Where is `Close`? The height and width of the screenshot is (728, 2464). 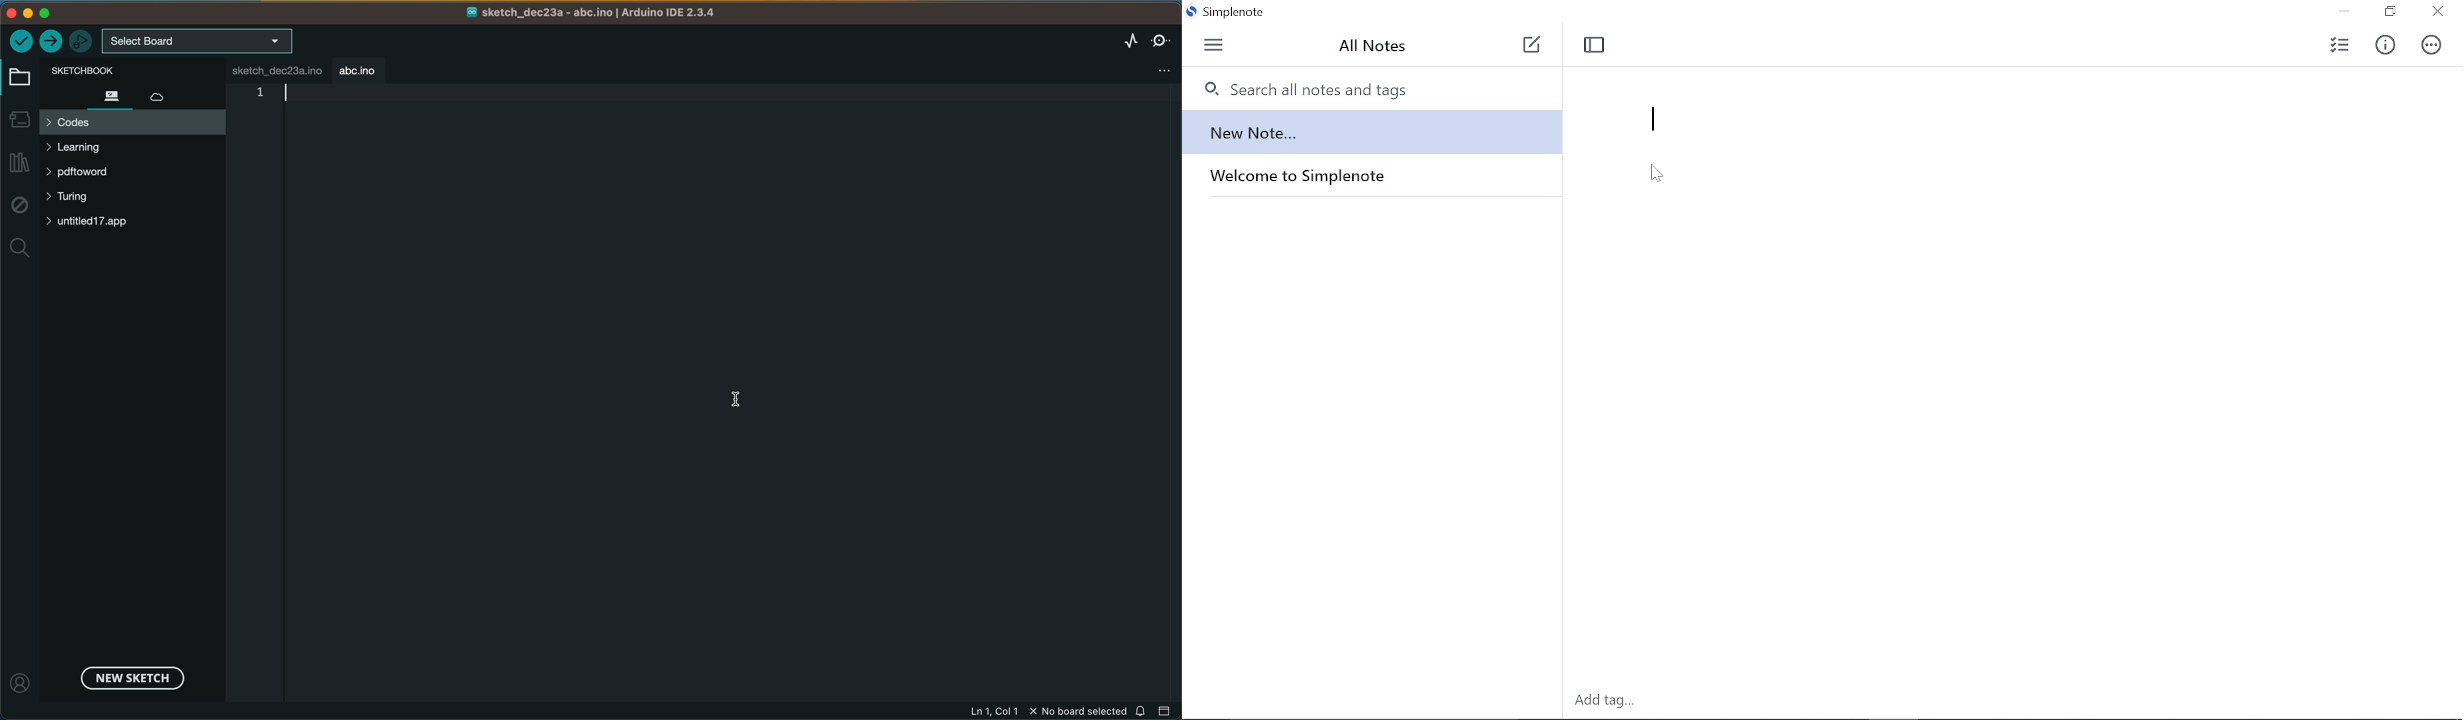 Close is located at coordinates (2436, 12).